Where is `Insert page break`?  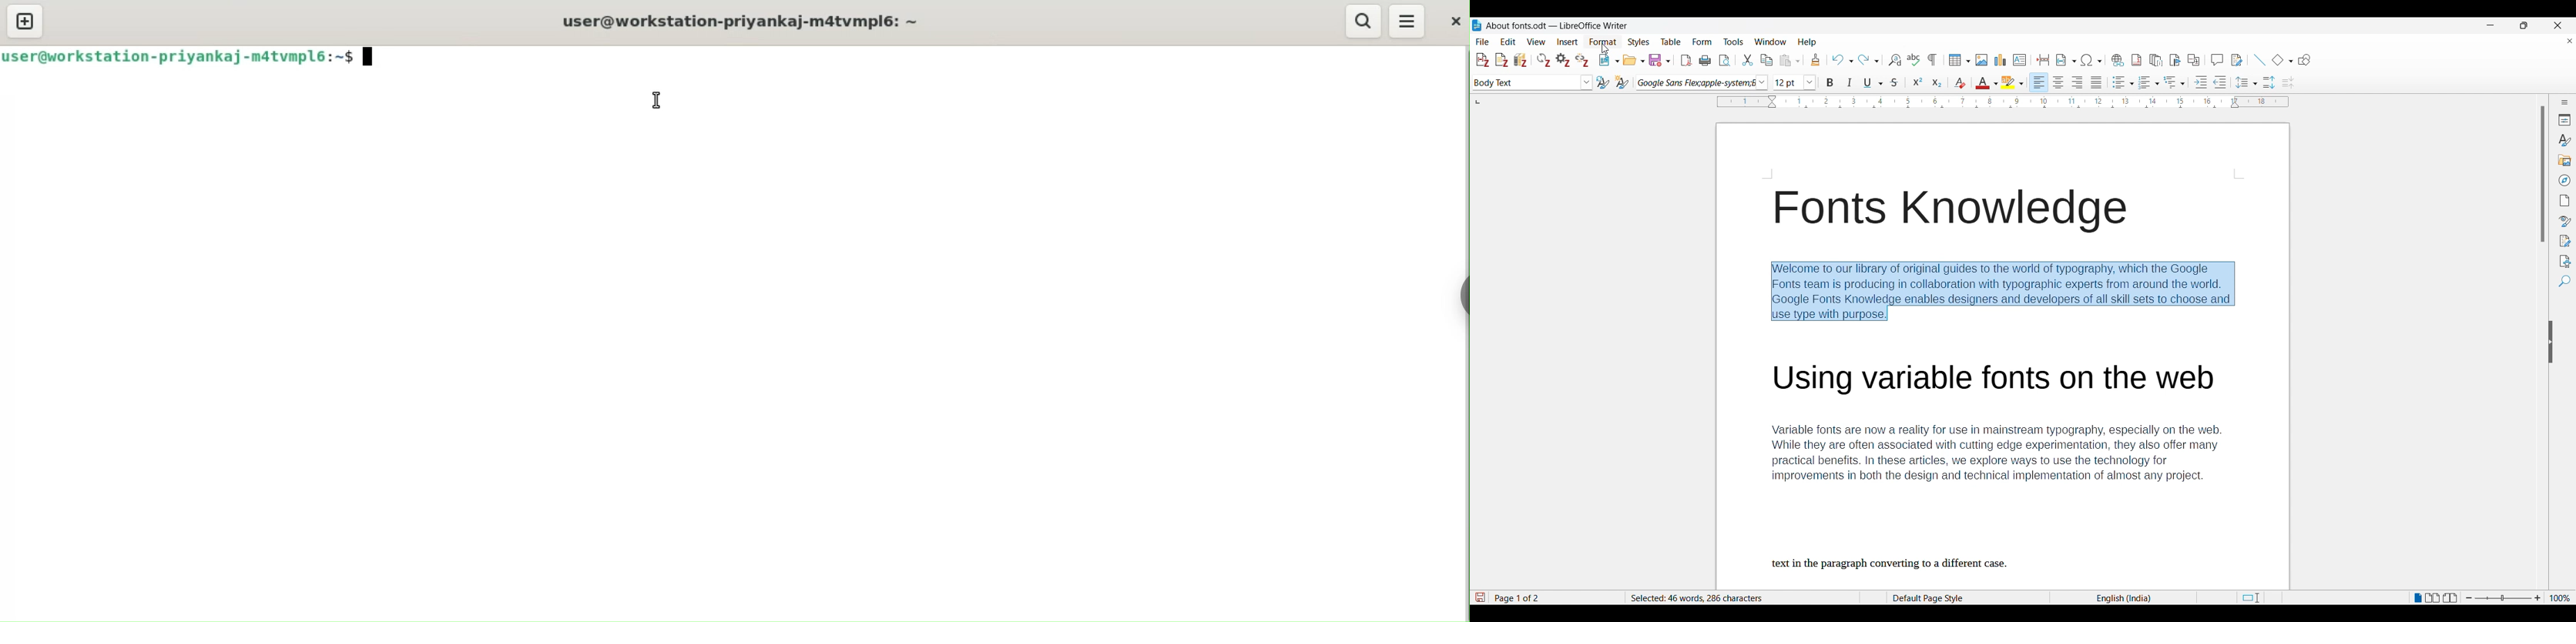 Insert page break is located at coordinates (2043, 60).